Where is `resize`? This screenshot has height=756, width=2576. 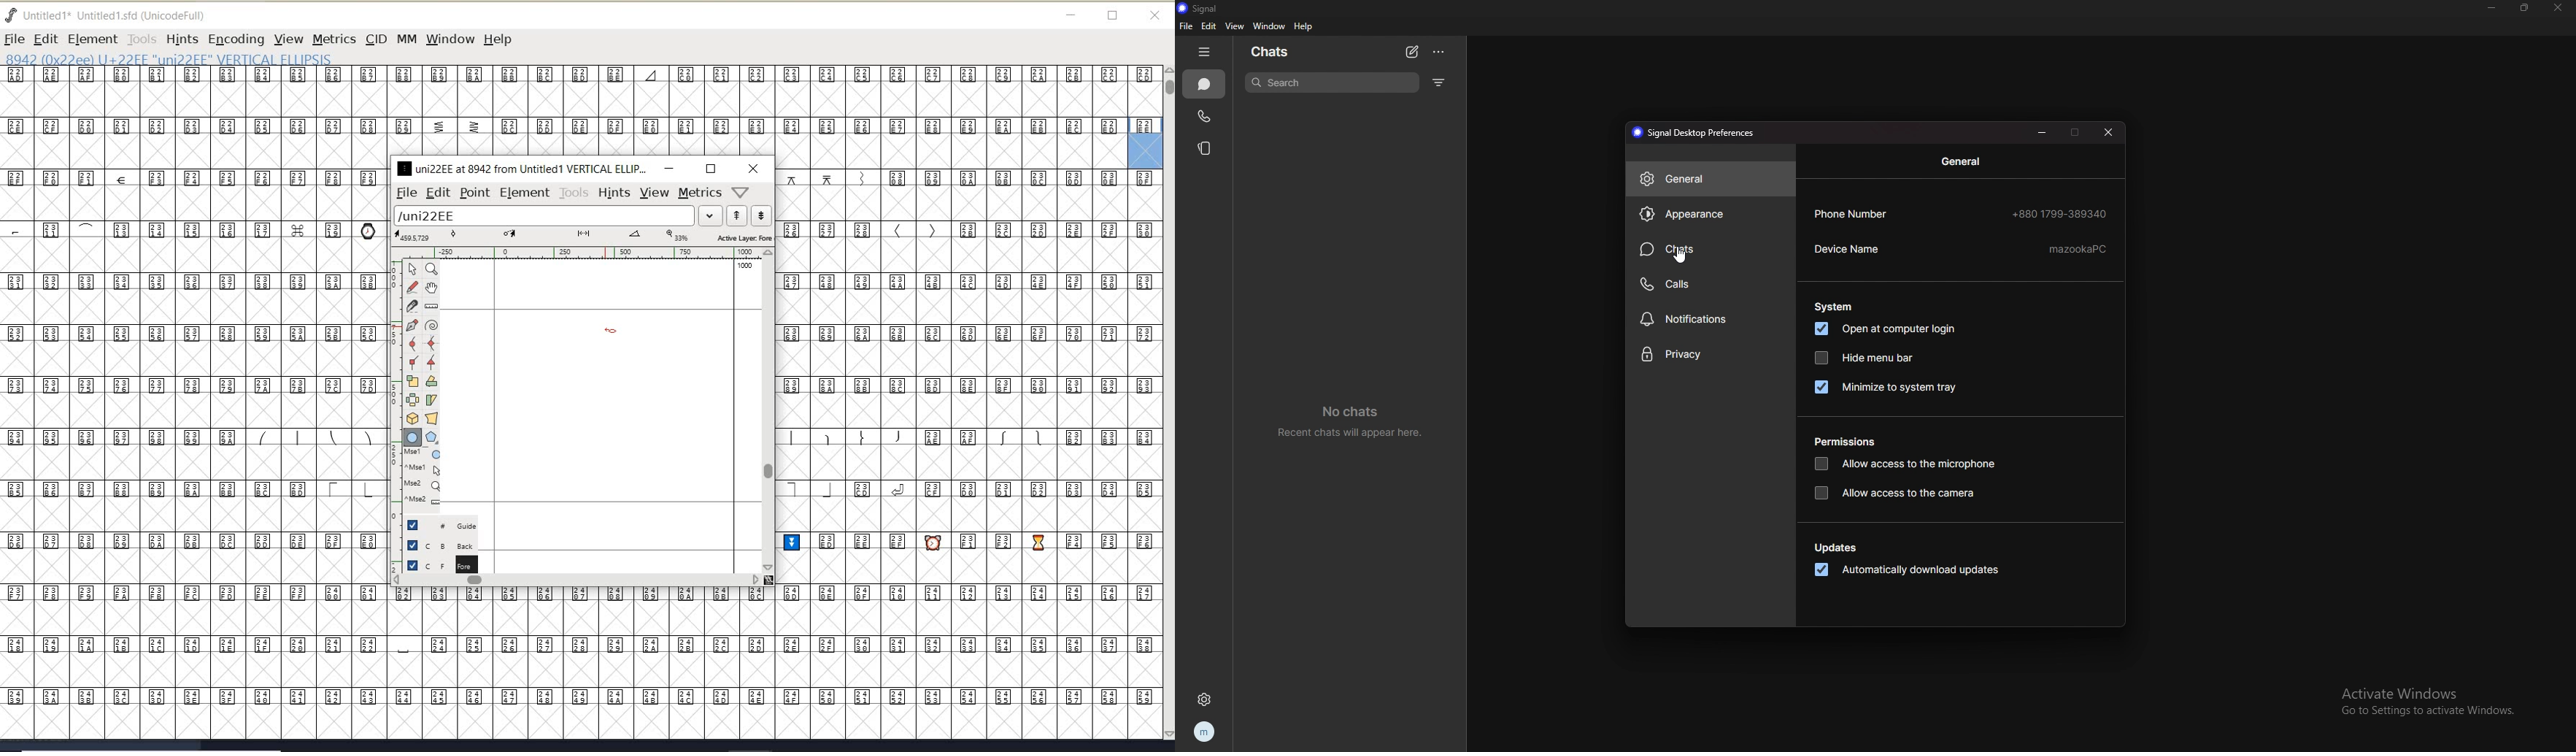 resize is located at coordinates (2525, 7).